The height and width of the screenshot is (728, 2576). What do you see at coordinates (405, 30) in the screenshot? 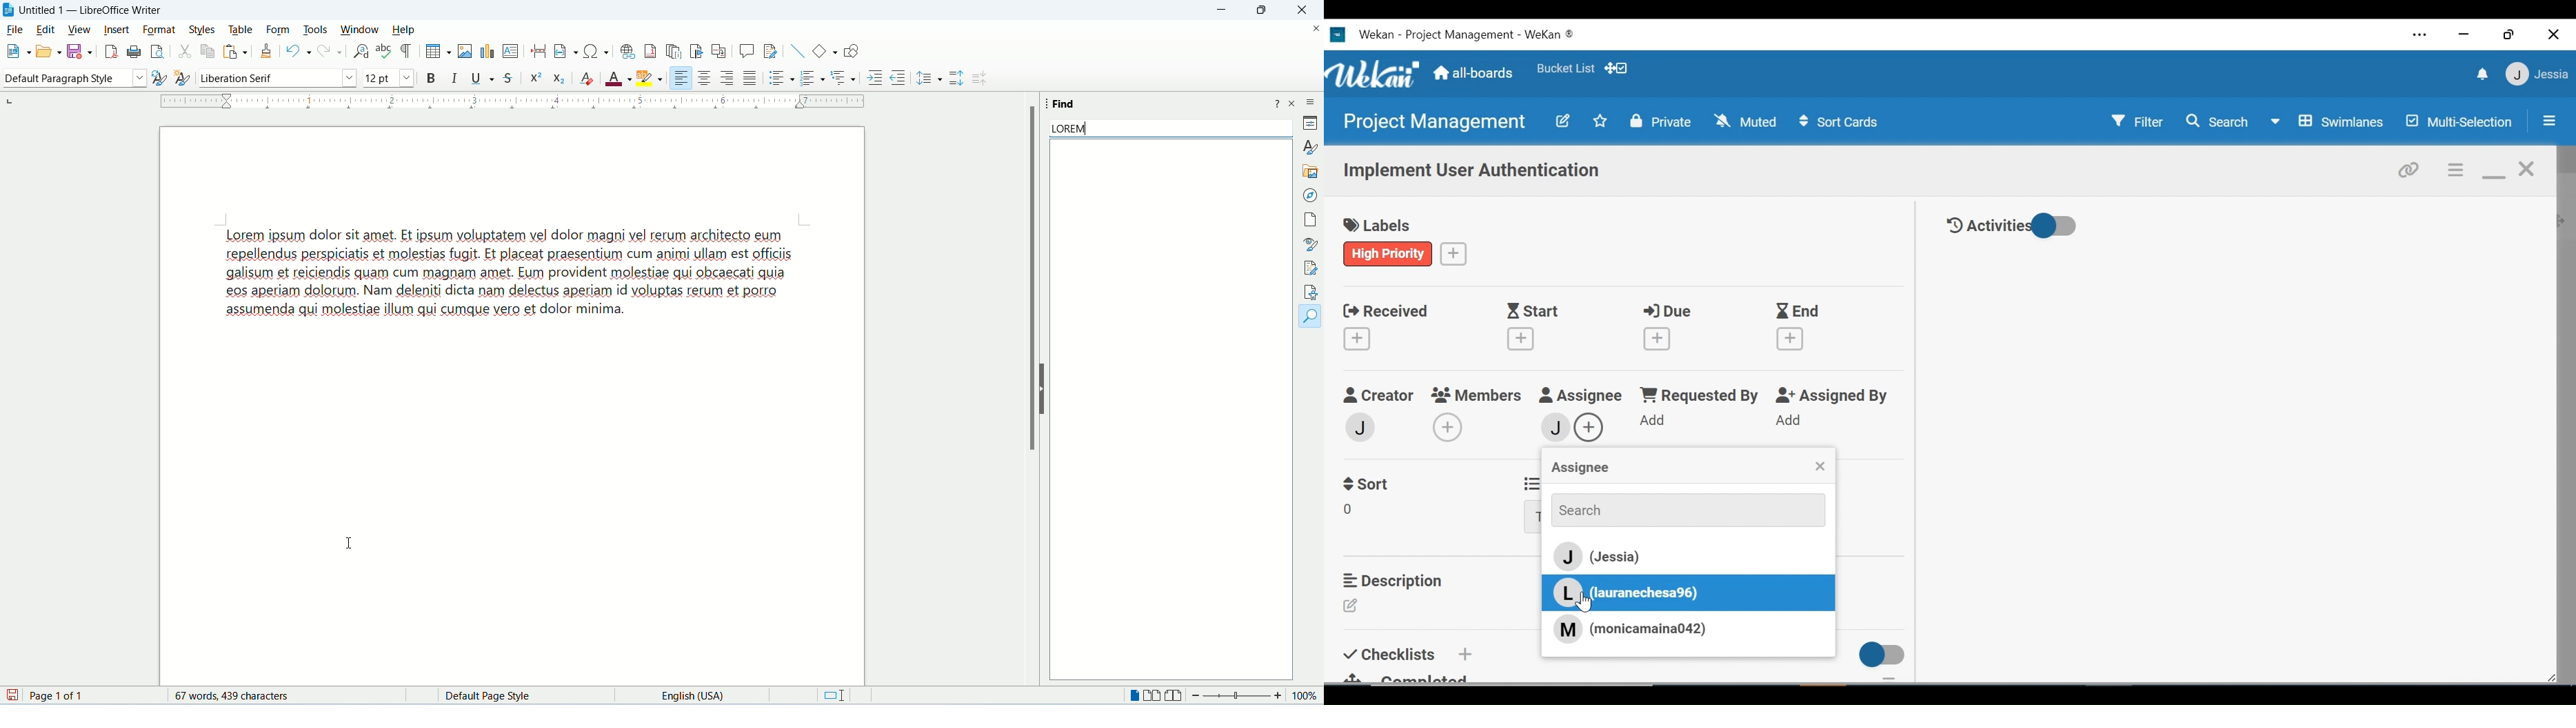
I see `help` at bounding box center [405, 30].